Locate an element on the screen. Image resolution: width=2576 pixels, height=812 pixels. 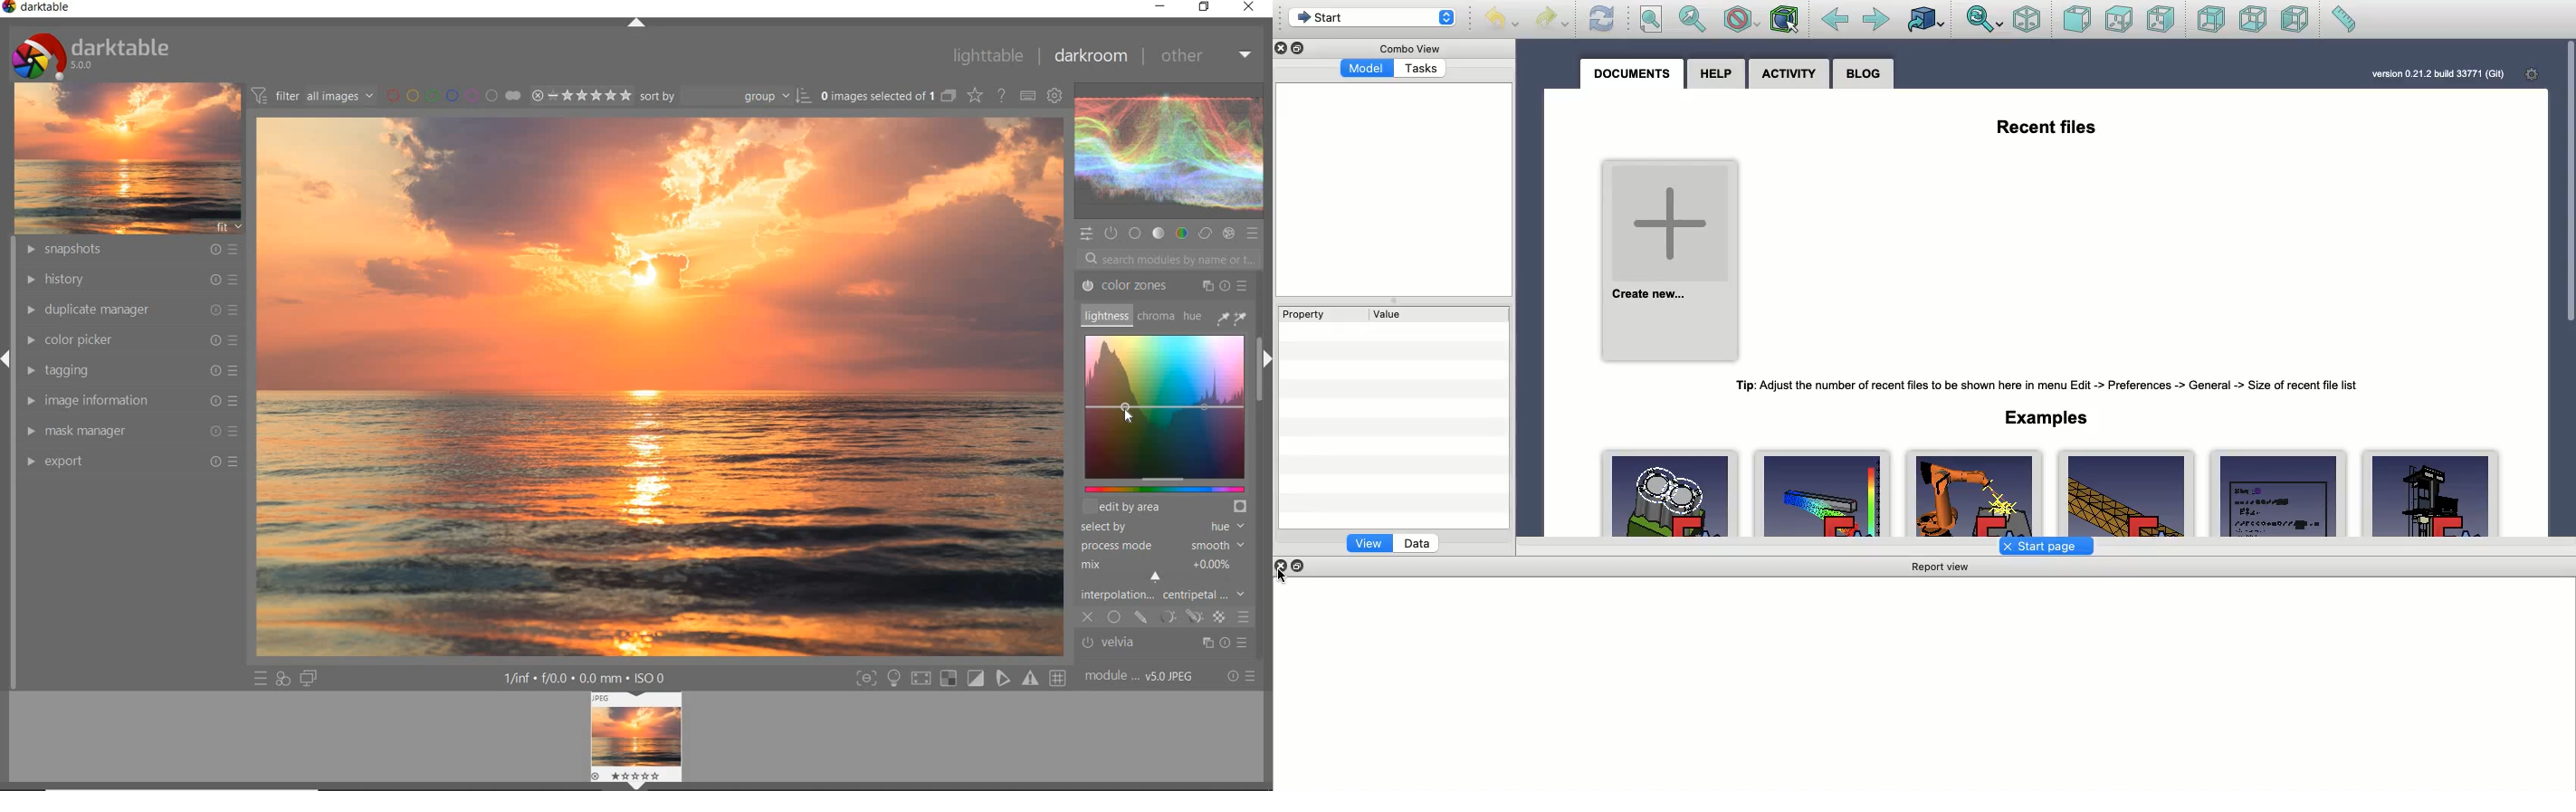
DUPLICATE MANAGER is located at coordinates (129, 308).